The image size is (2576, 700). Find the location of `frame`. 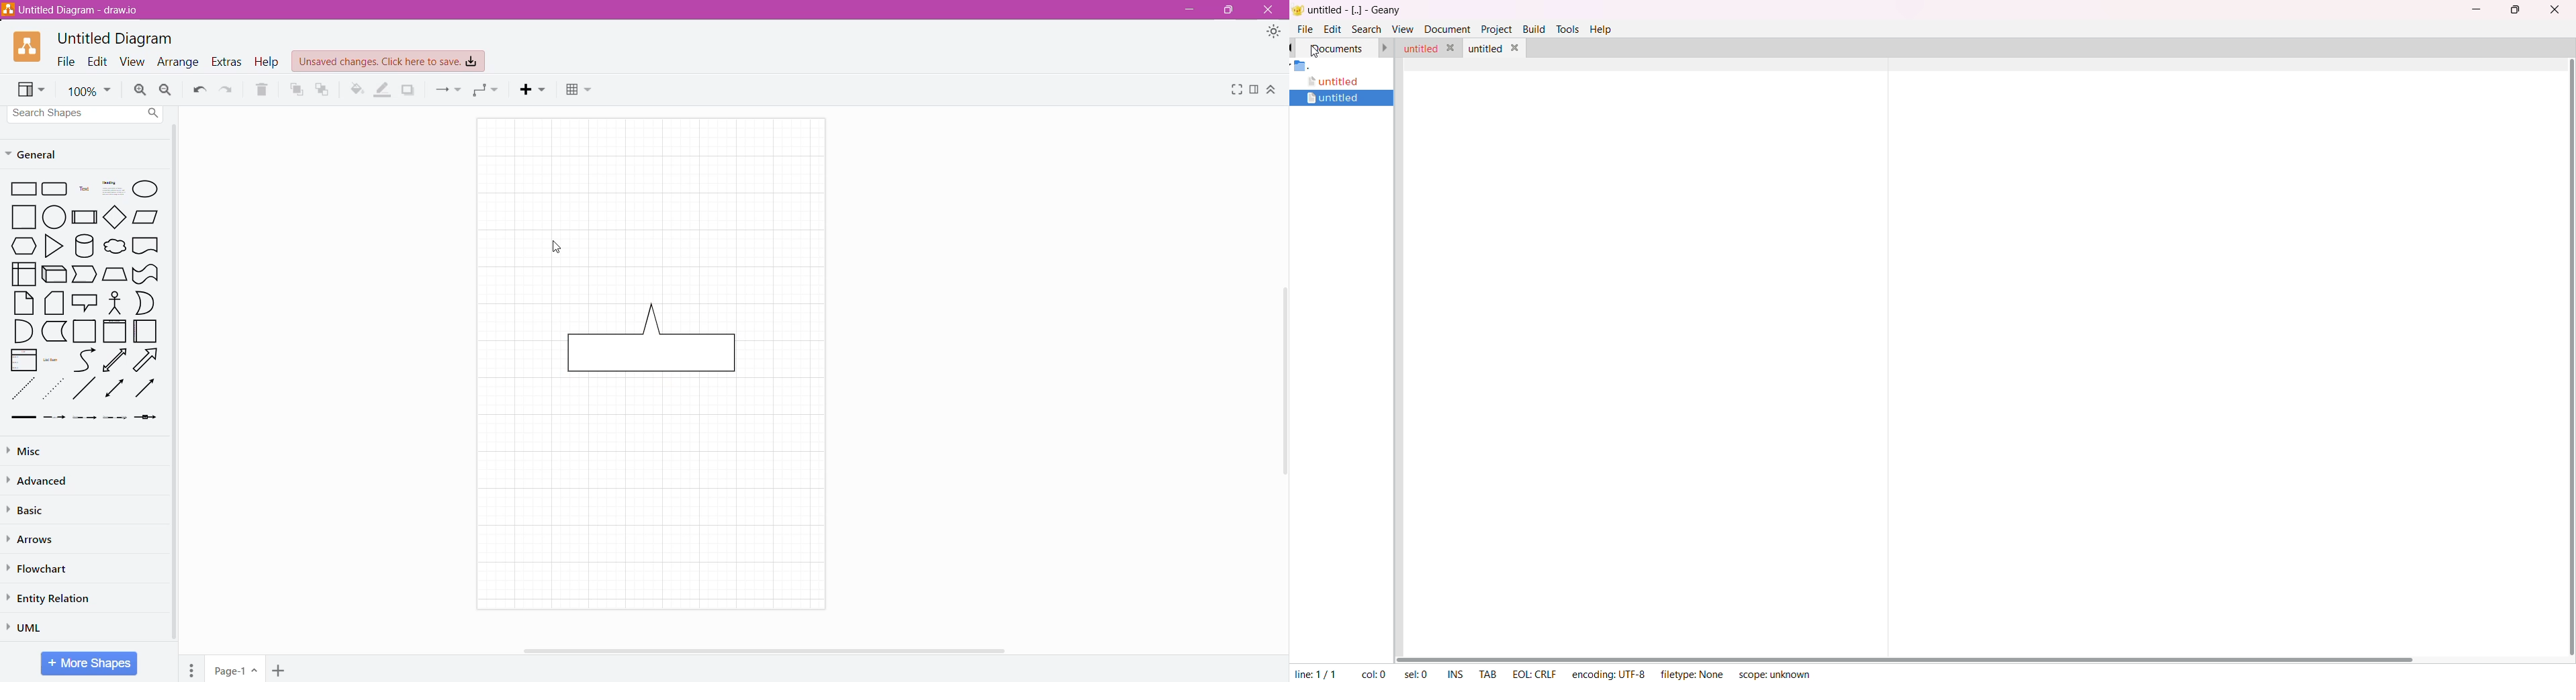

frame is located at coordinates (115, 331).